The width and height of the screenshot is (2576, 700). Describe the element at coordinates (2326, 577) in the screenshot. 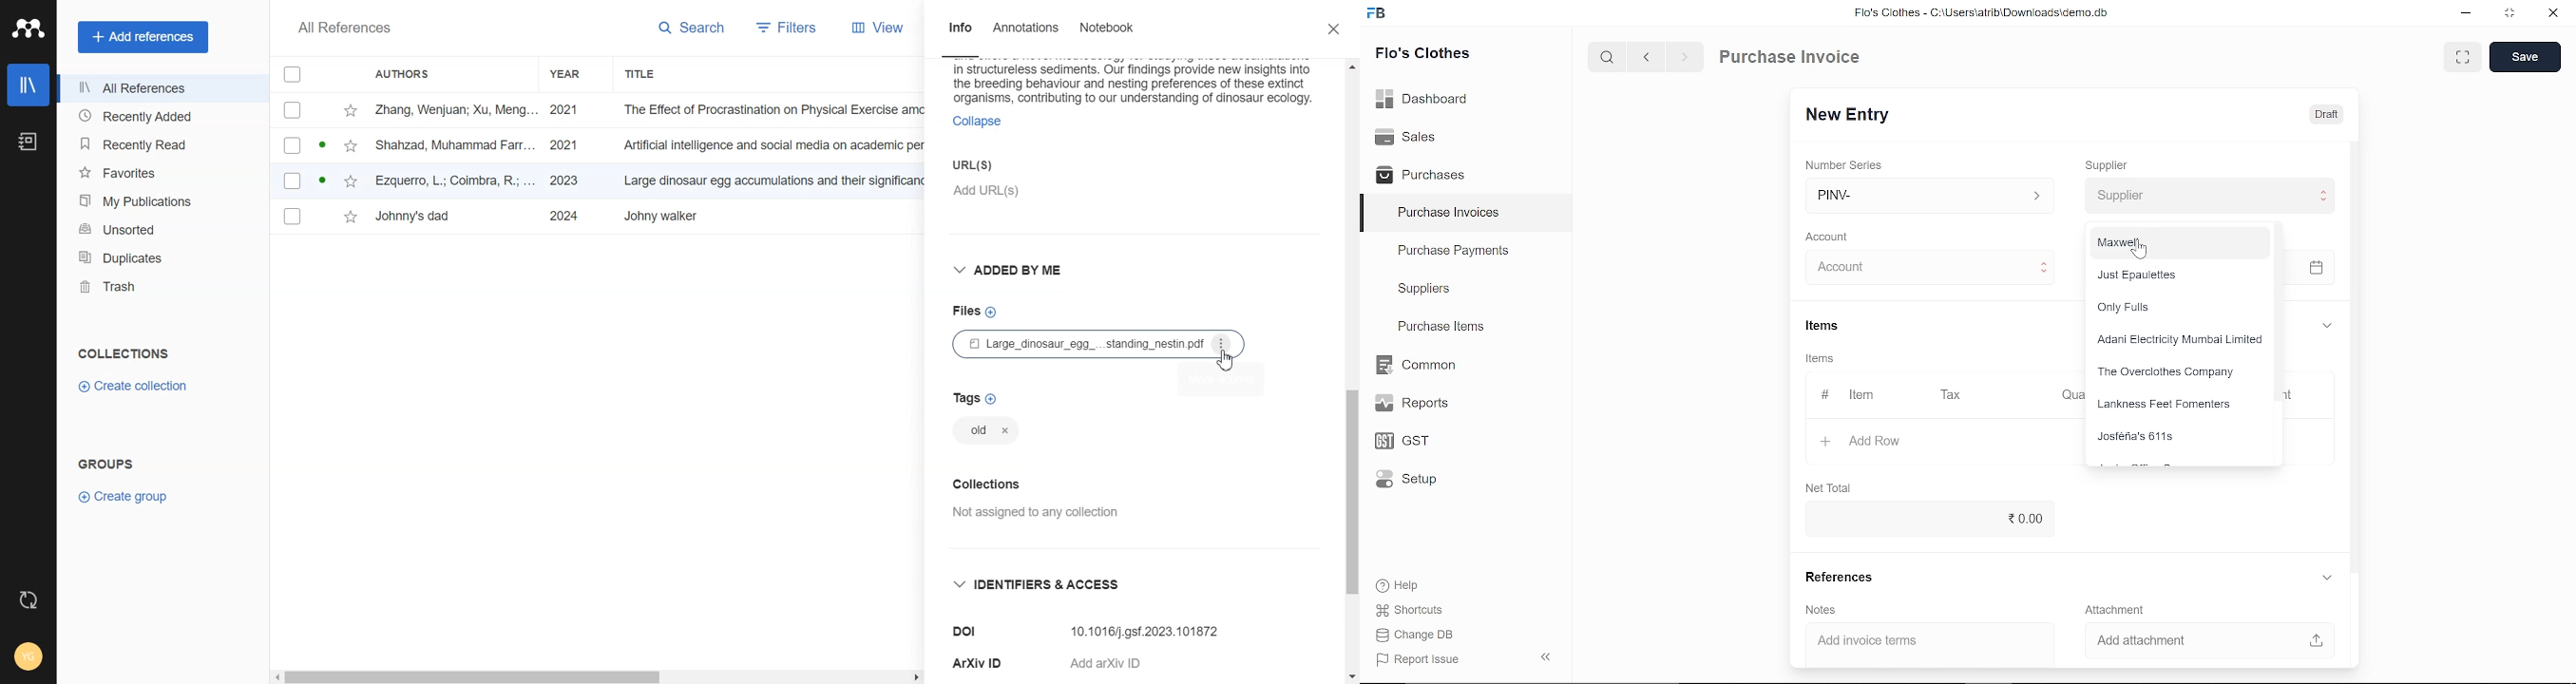

I see `expand` at that location.